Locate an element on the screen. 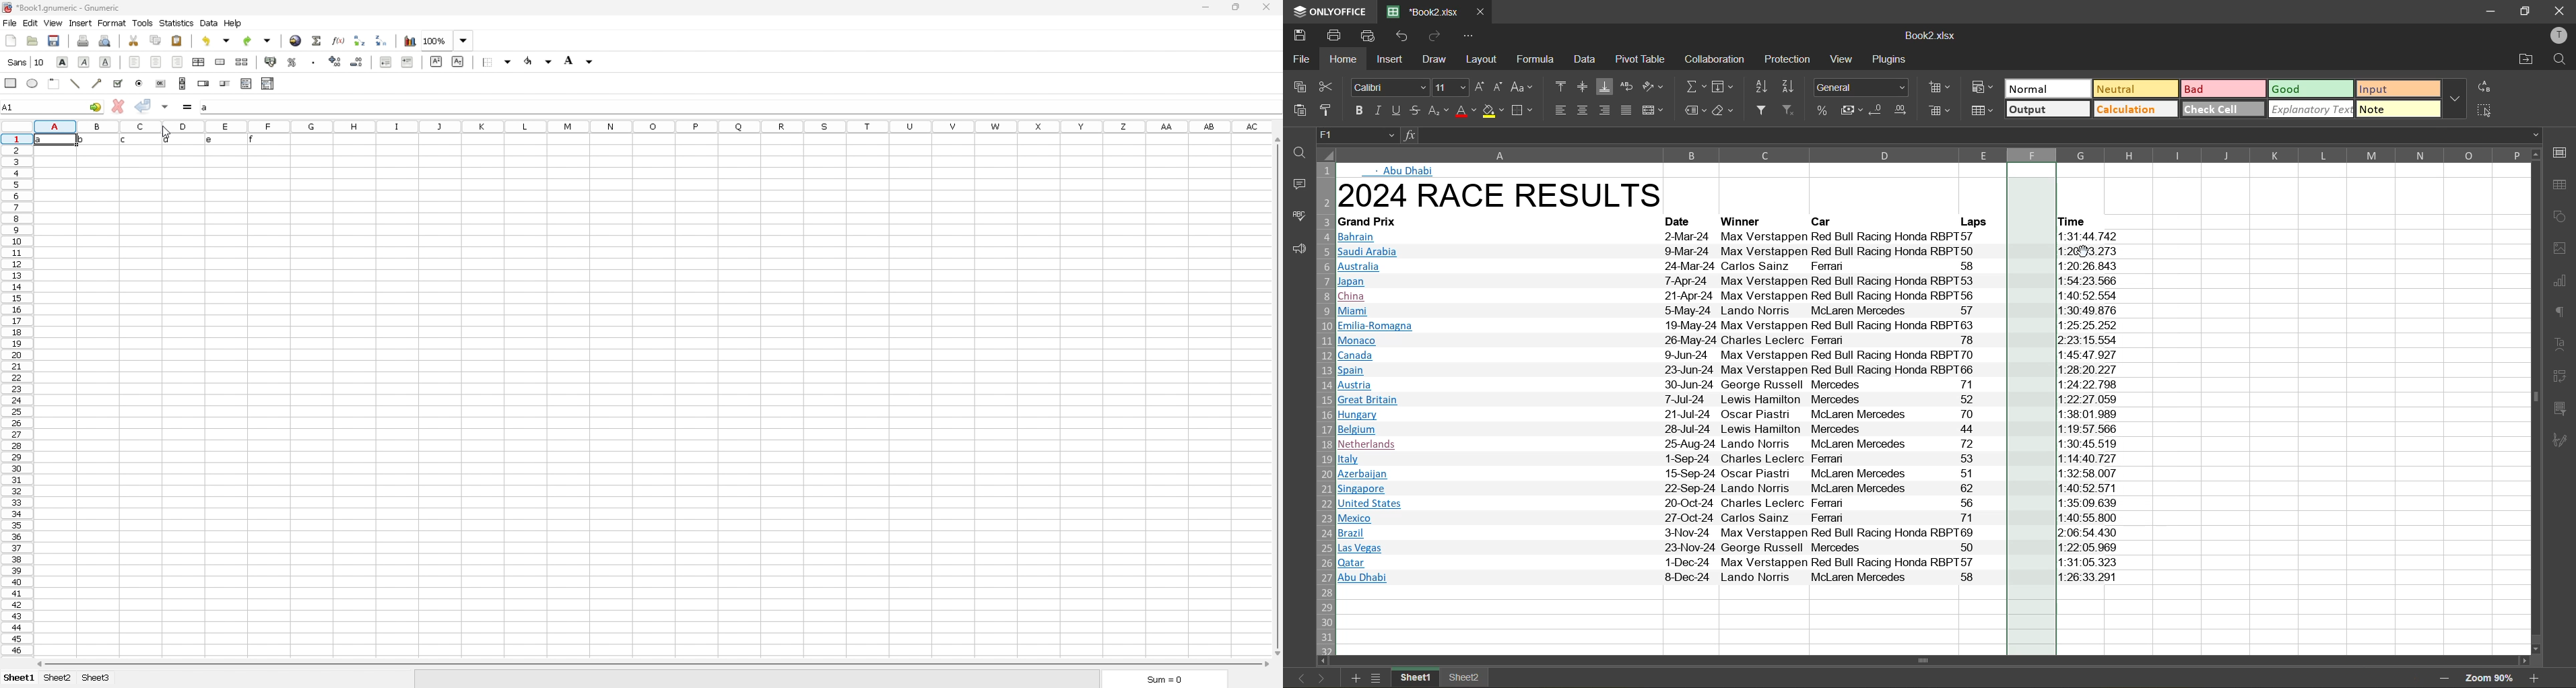 Image resolution: width=2576 pixels, height=700 pixels. call settings is located at coordinates (2564, 151).